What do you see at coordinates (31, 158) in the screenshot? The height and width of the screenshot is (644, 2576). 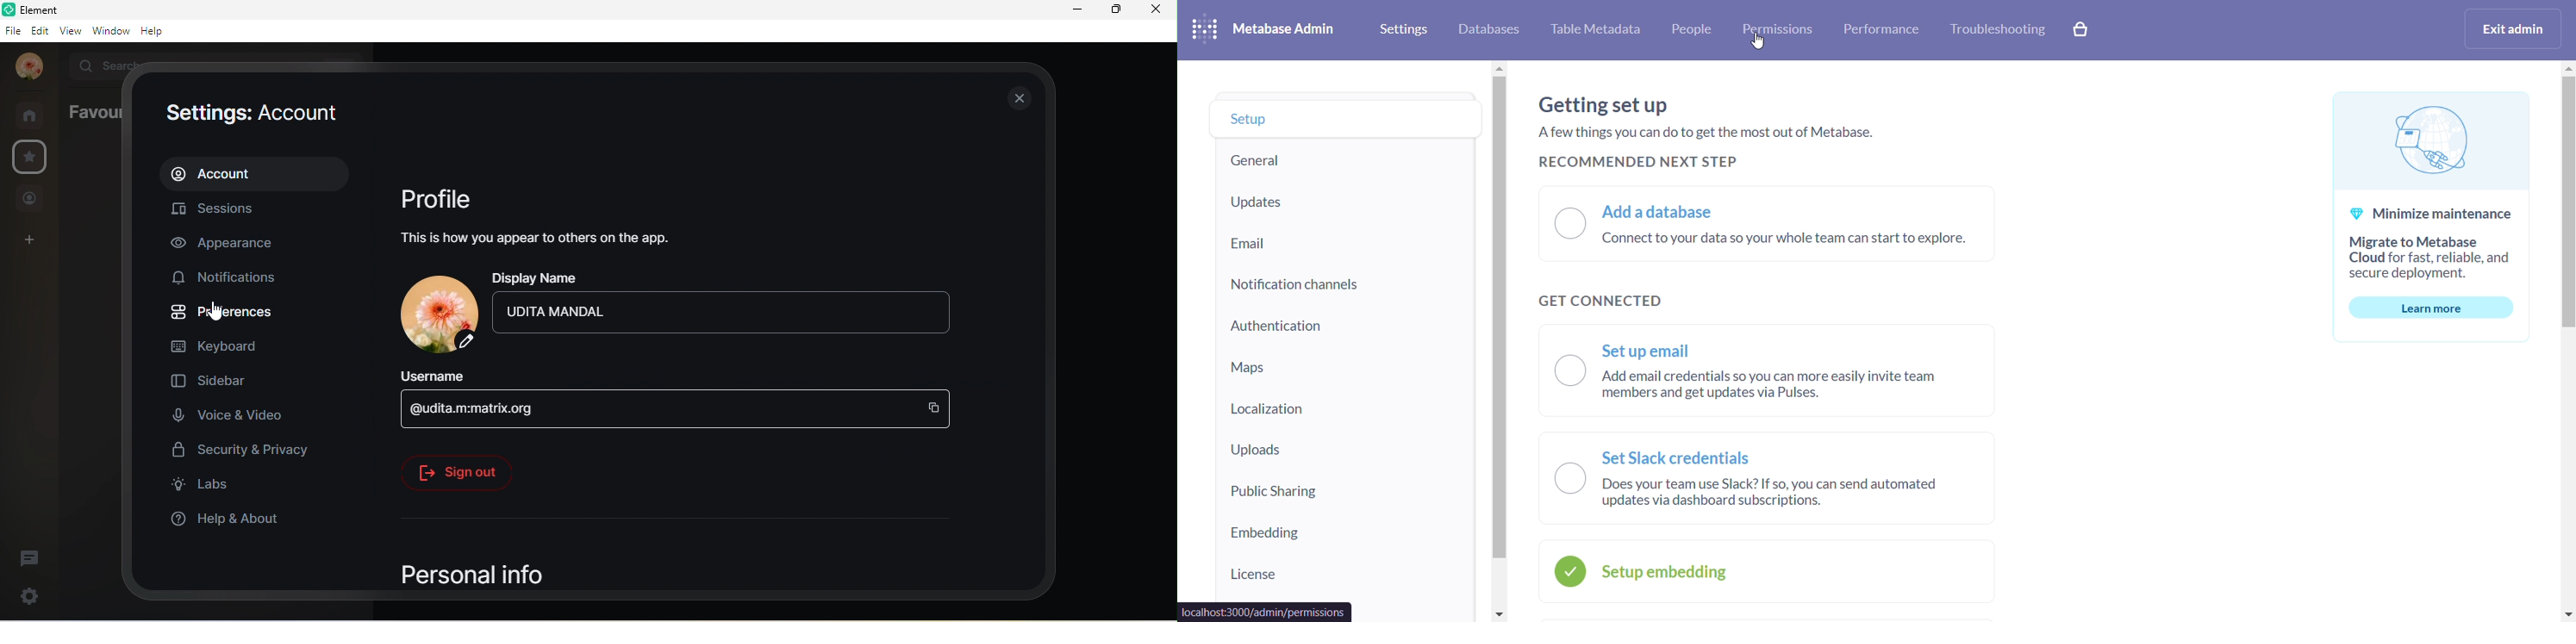 I see `favourite` at bounding box center [31, 158].